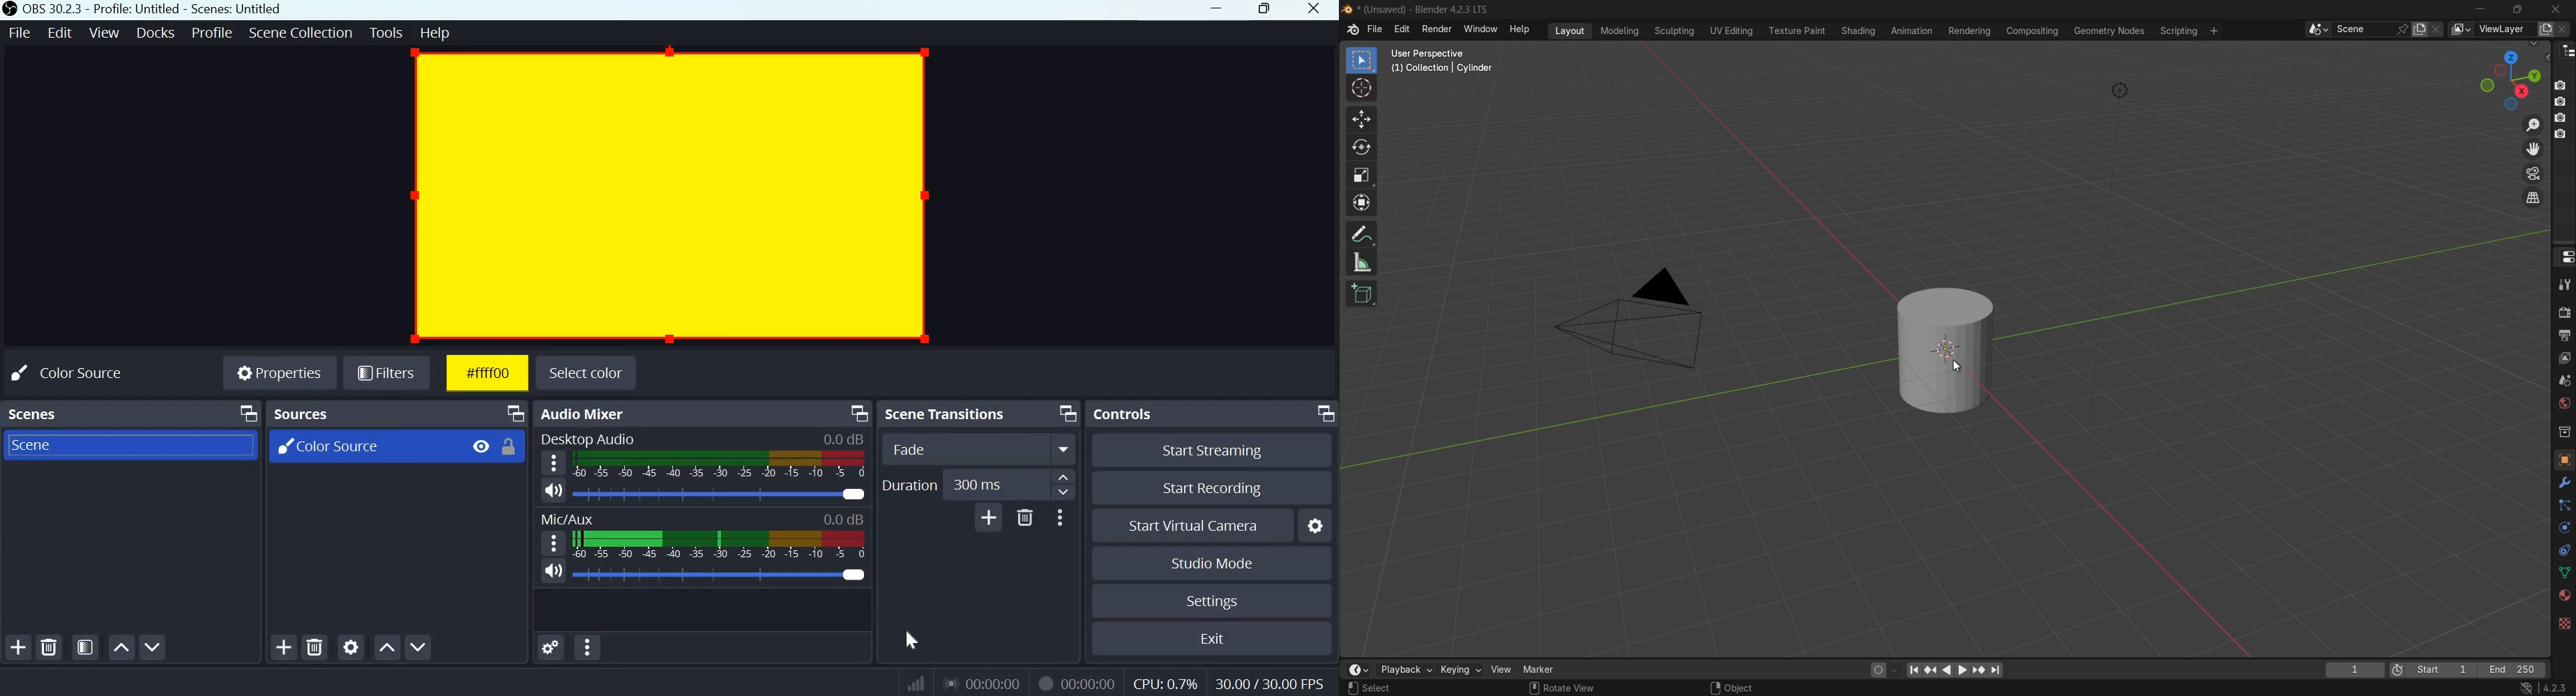  What do you see at coordinates (1642, 320) in the screenshot?
I see `camera` at bounding box center [1642, 320].